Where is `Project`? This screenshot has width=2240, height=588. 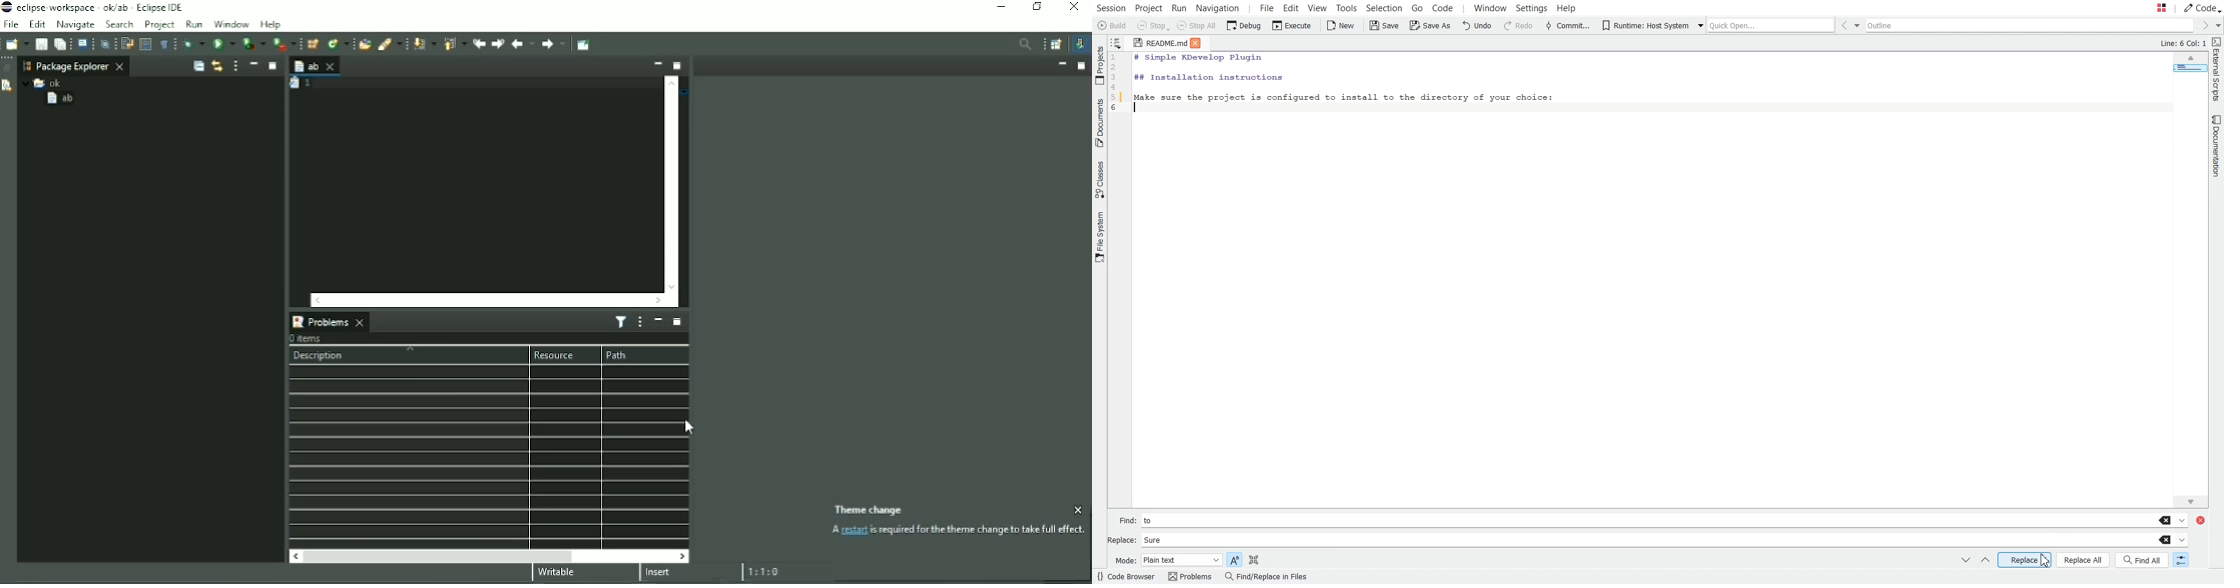 Project is located at coordinates (160, 26).